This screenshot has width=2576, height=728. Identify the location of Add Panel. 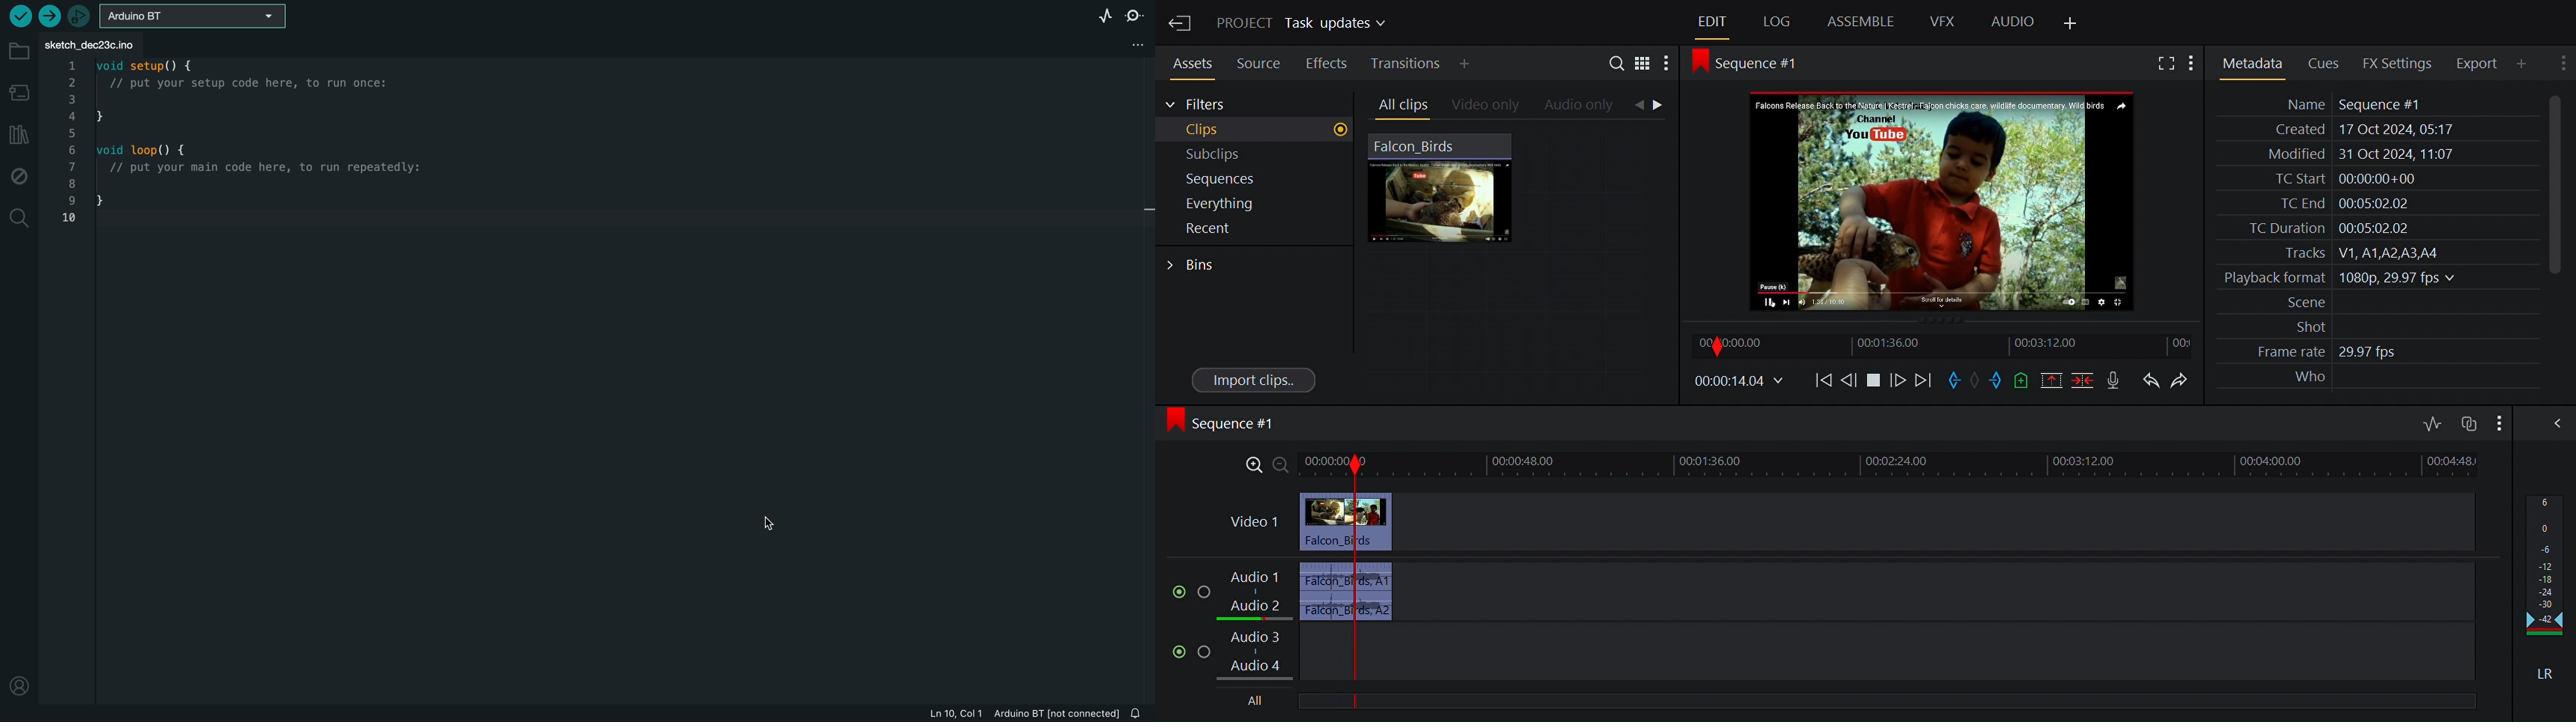
(1465, 63).